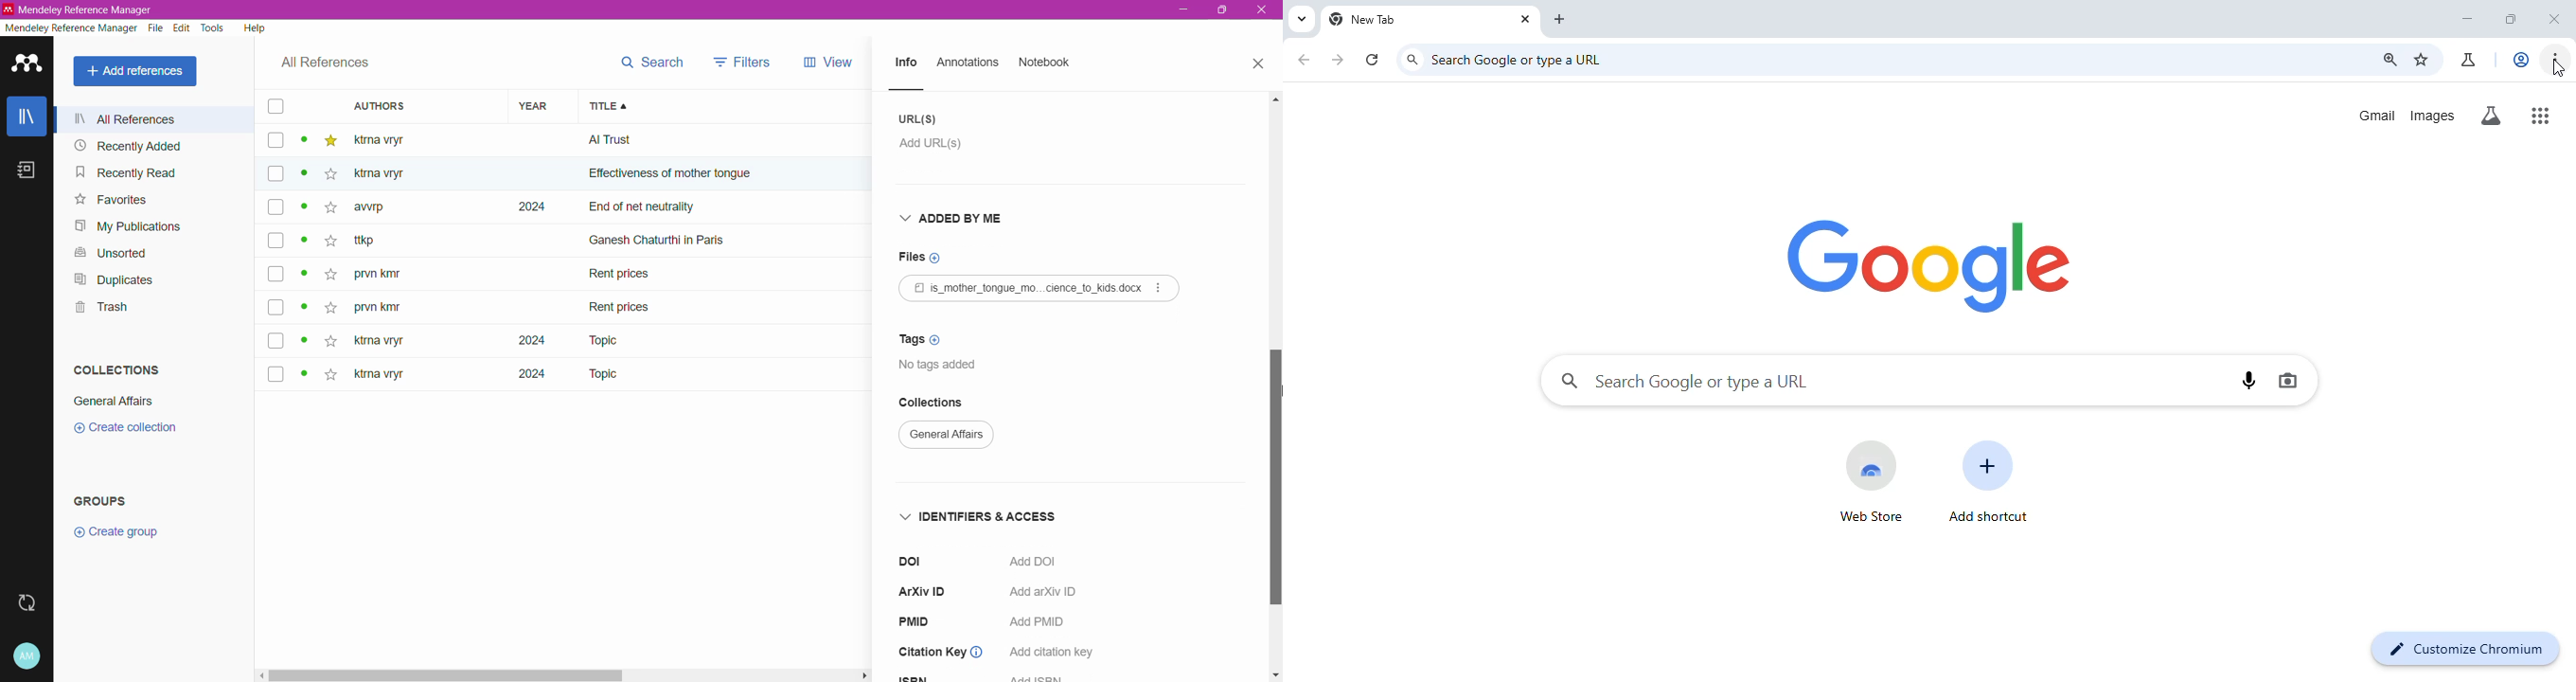  I want to click on Last sync, so click(26, 603).